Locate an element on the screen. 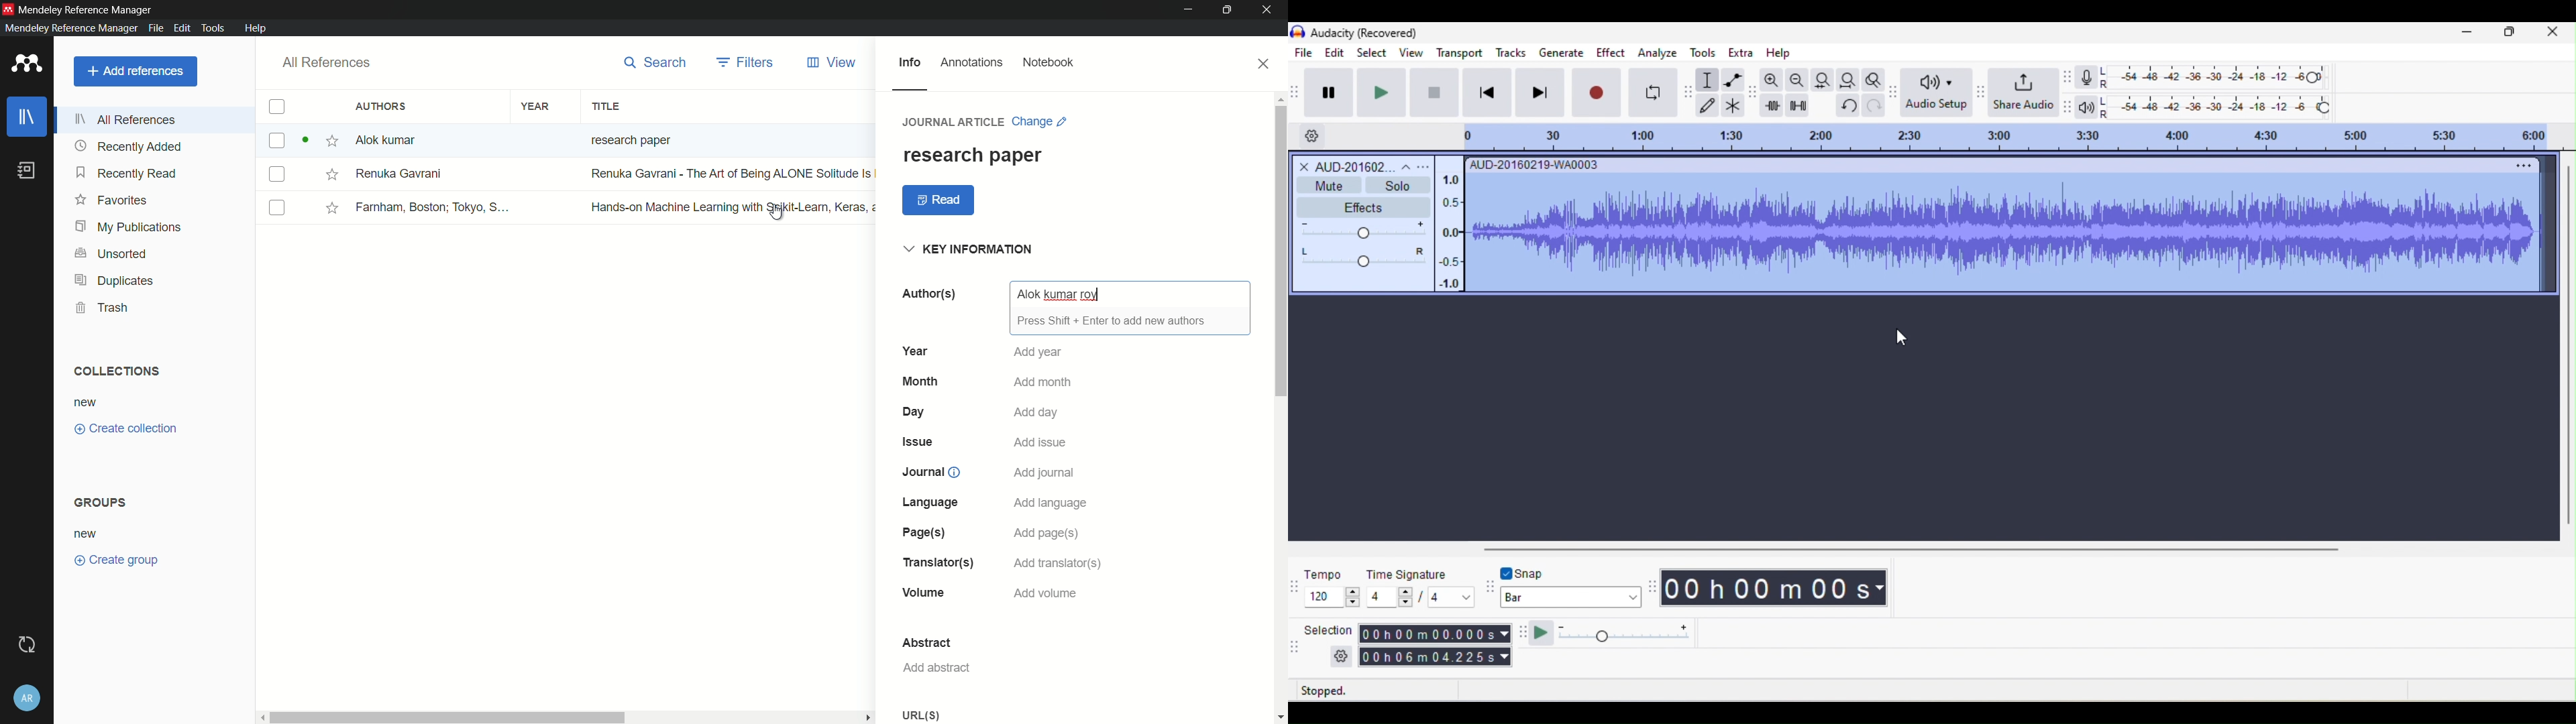 Image resolution: width=2576 pixels, height=728 pixels. groups is located at coordinates (103, 501).